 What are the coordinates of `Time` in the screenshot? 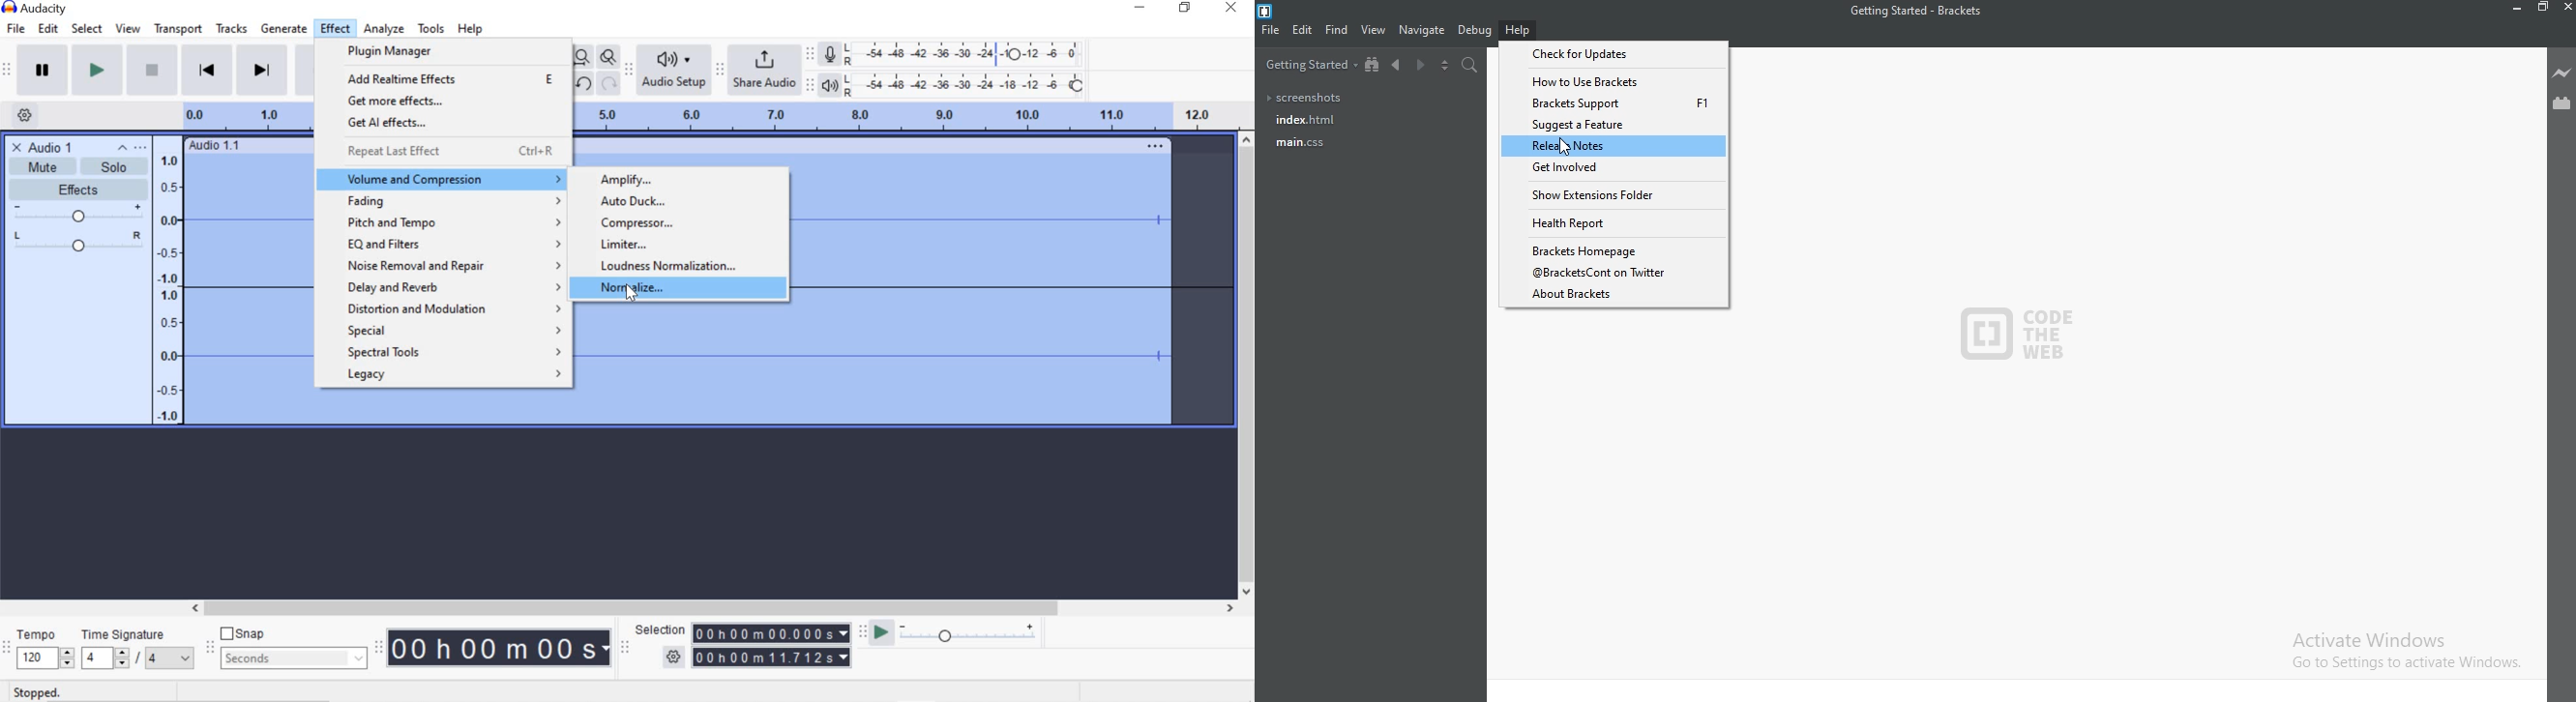 It's located at (501, 649).